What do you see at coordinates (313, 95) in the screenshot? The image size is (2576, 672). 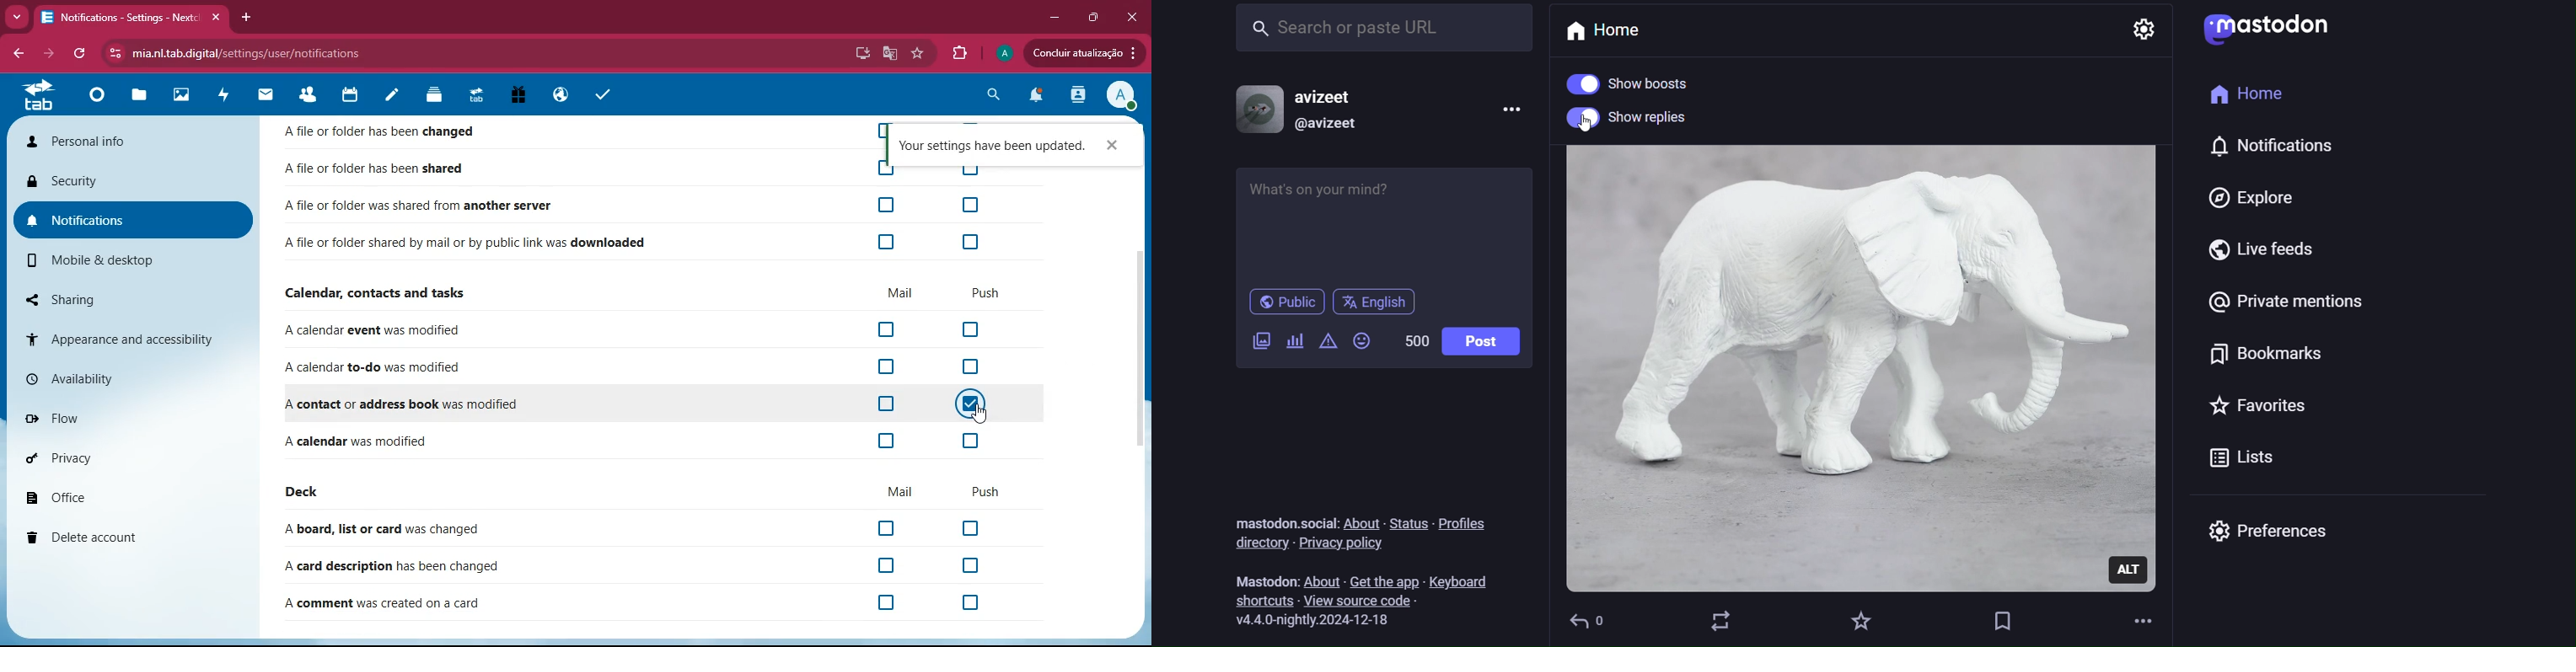 I see `friends` at bounding box center [313, 95].